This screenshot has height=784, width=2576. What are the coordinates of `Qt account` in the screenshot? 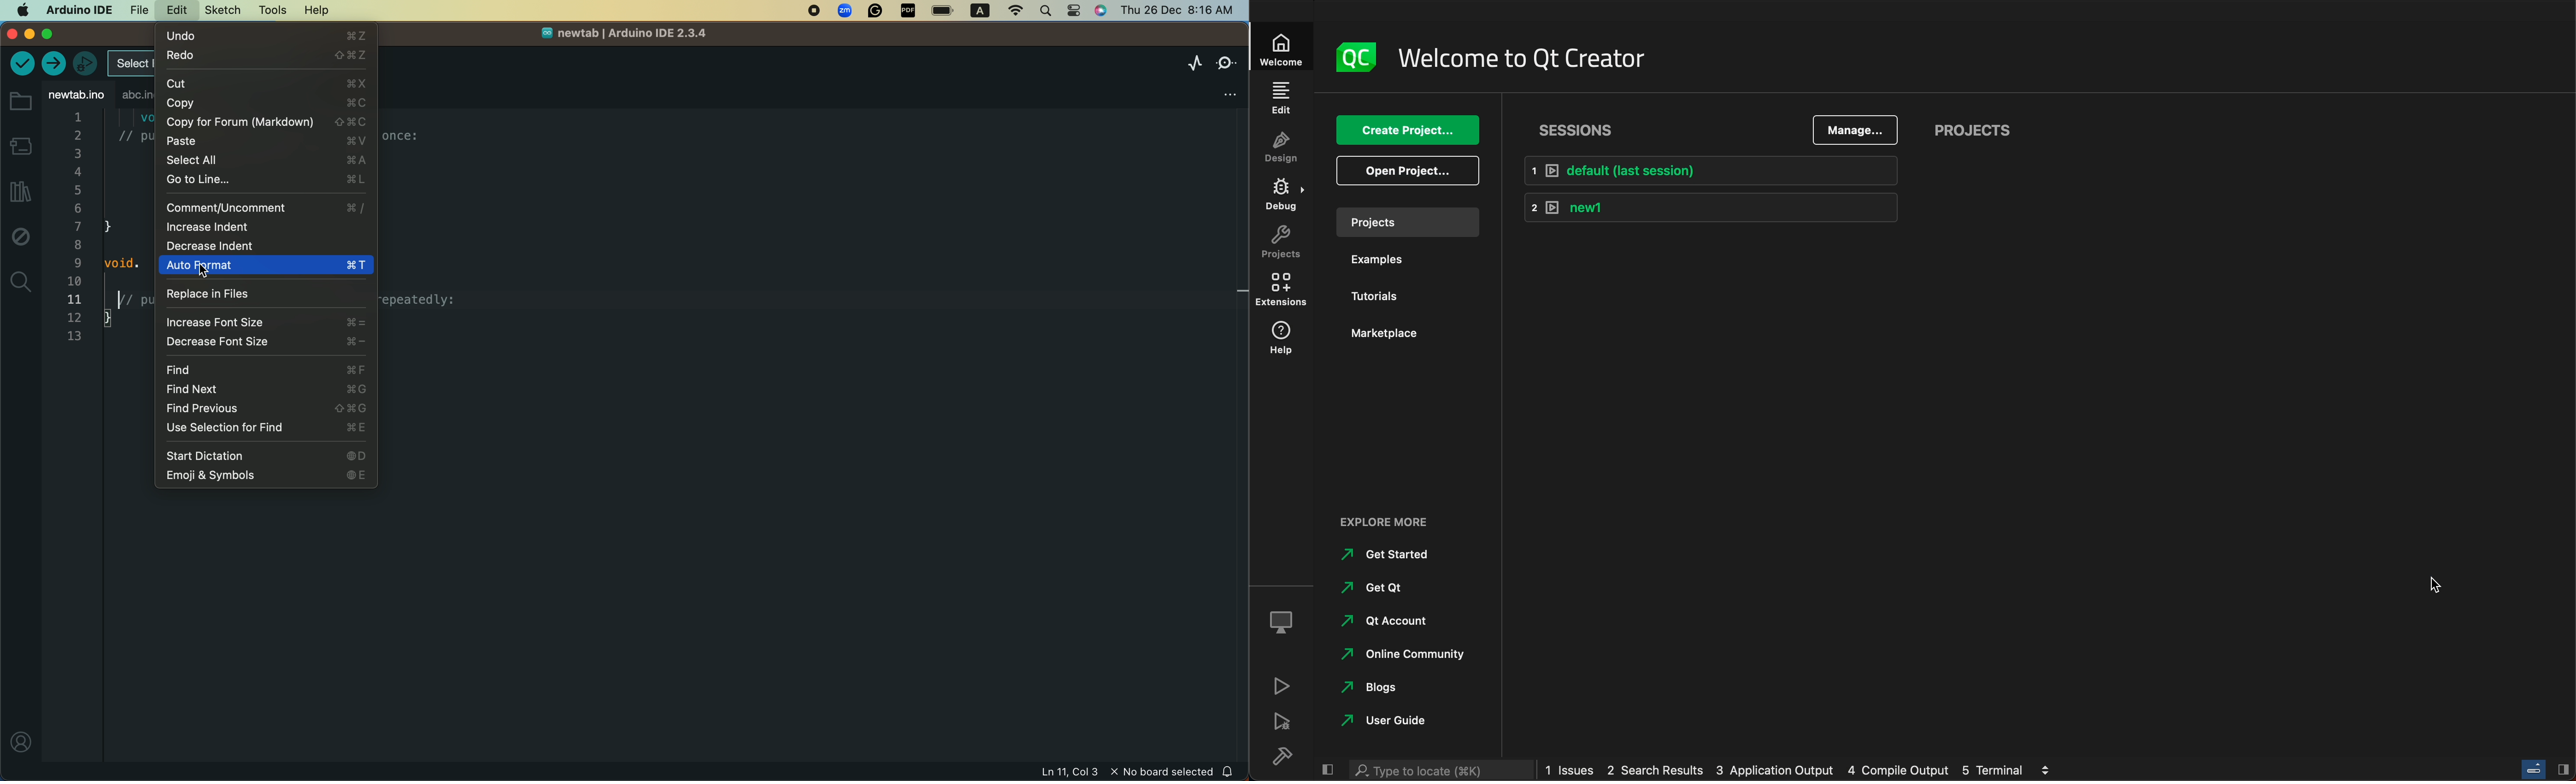 It's located at (1396, 619).